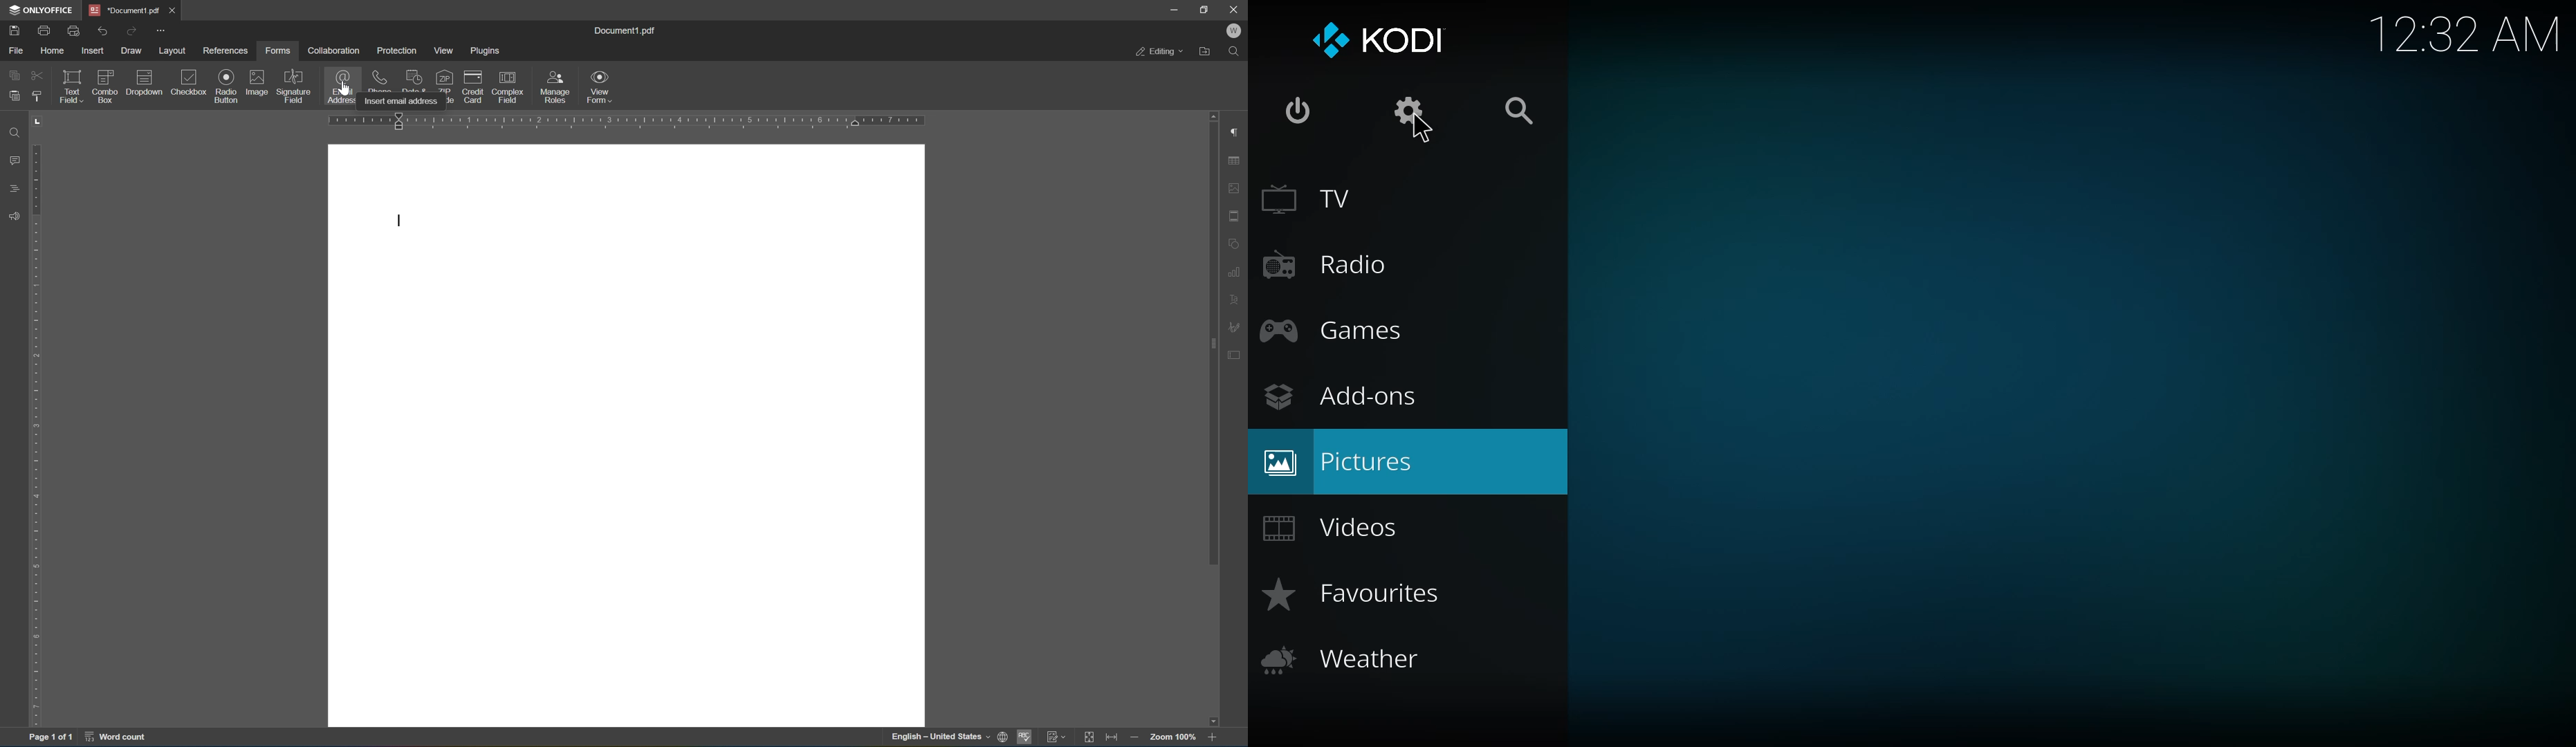 This screenshot has width=2576, height=756. I want to click on home, so click(55, 51).